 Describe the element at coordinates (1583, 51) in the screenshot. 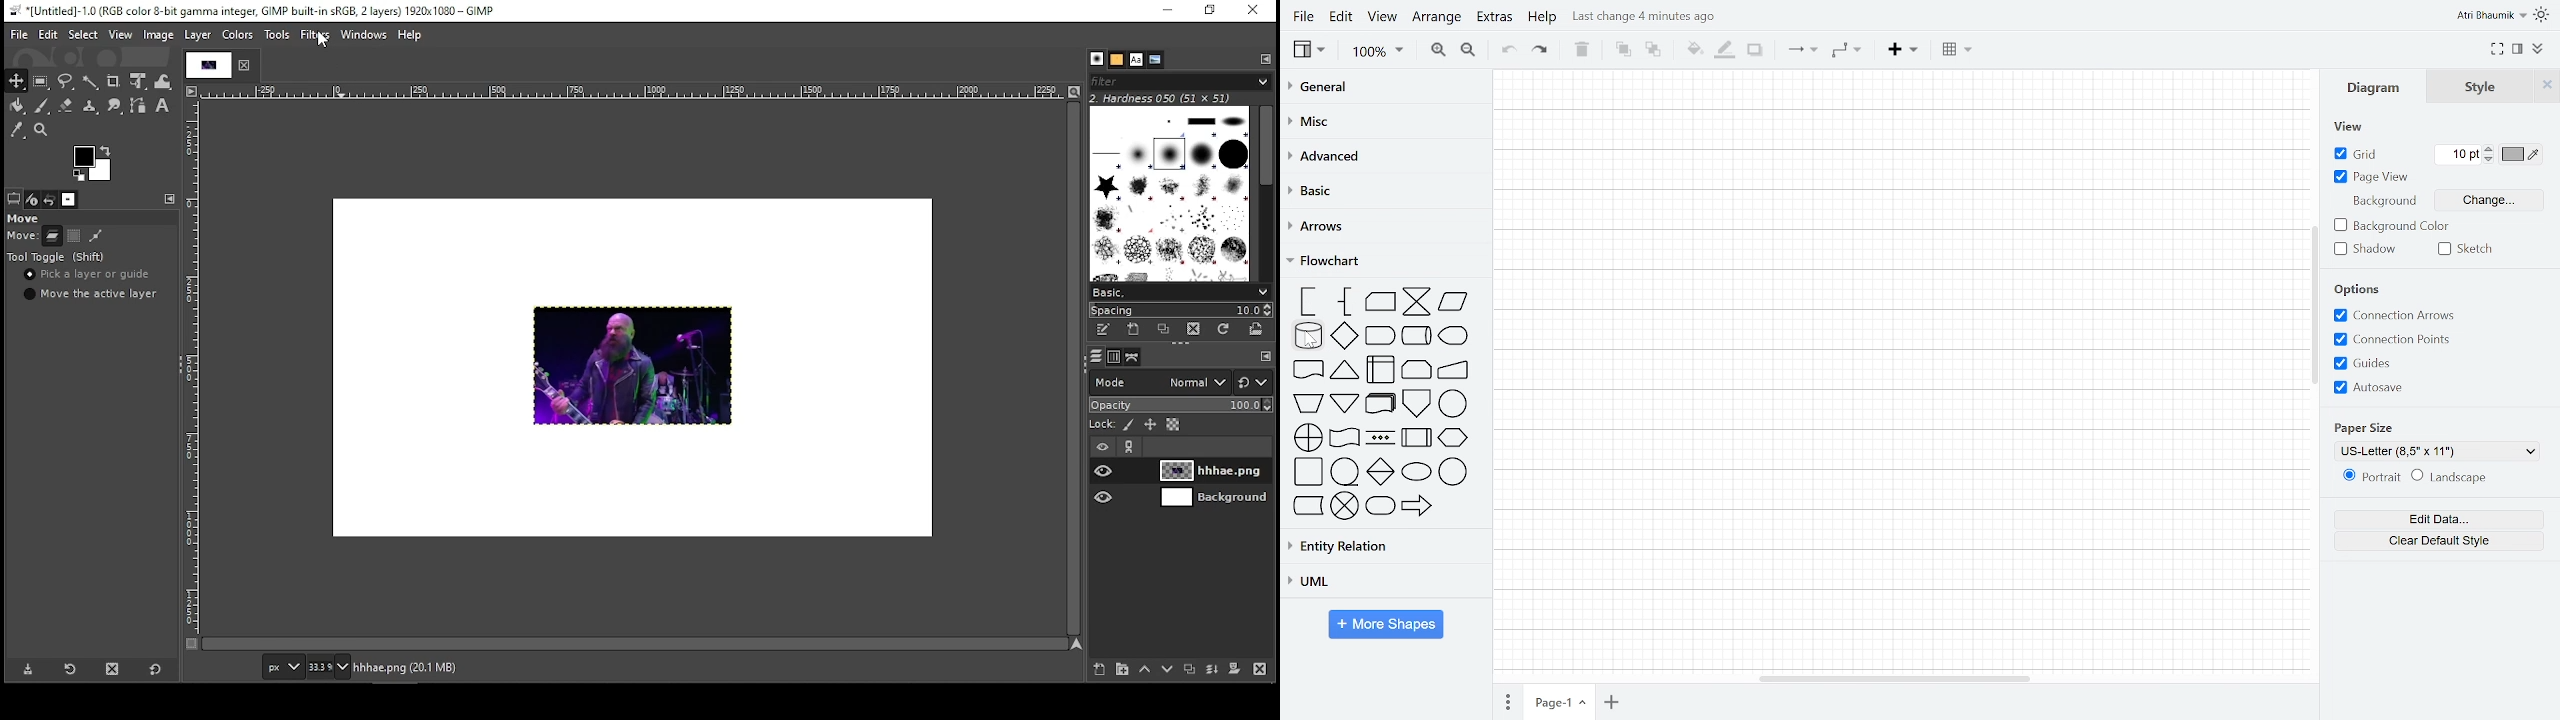

I see `Delete` at that location.